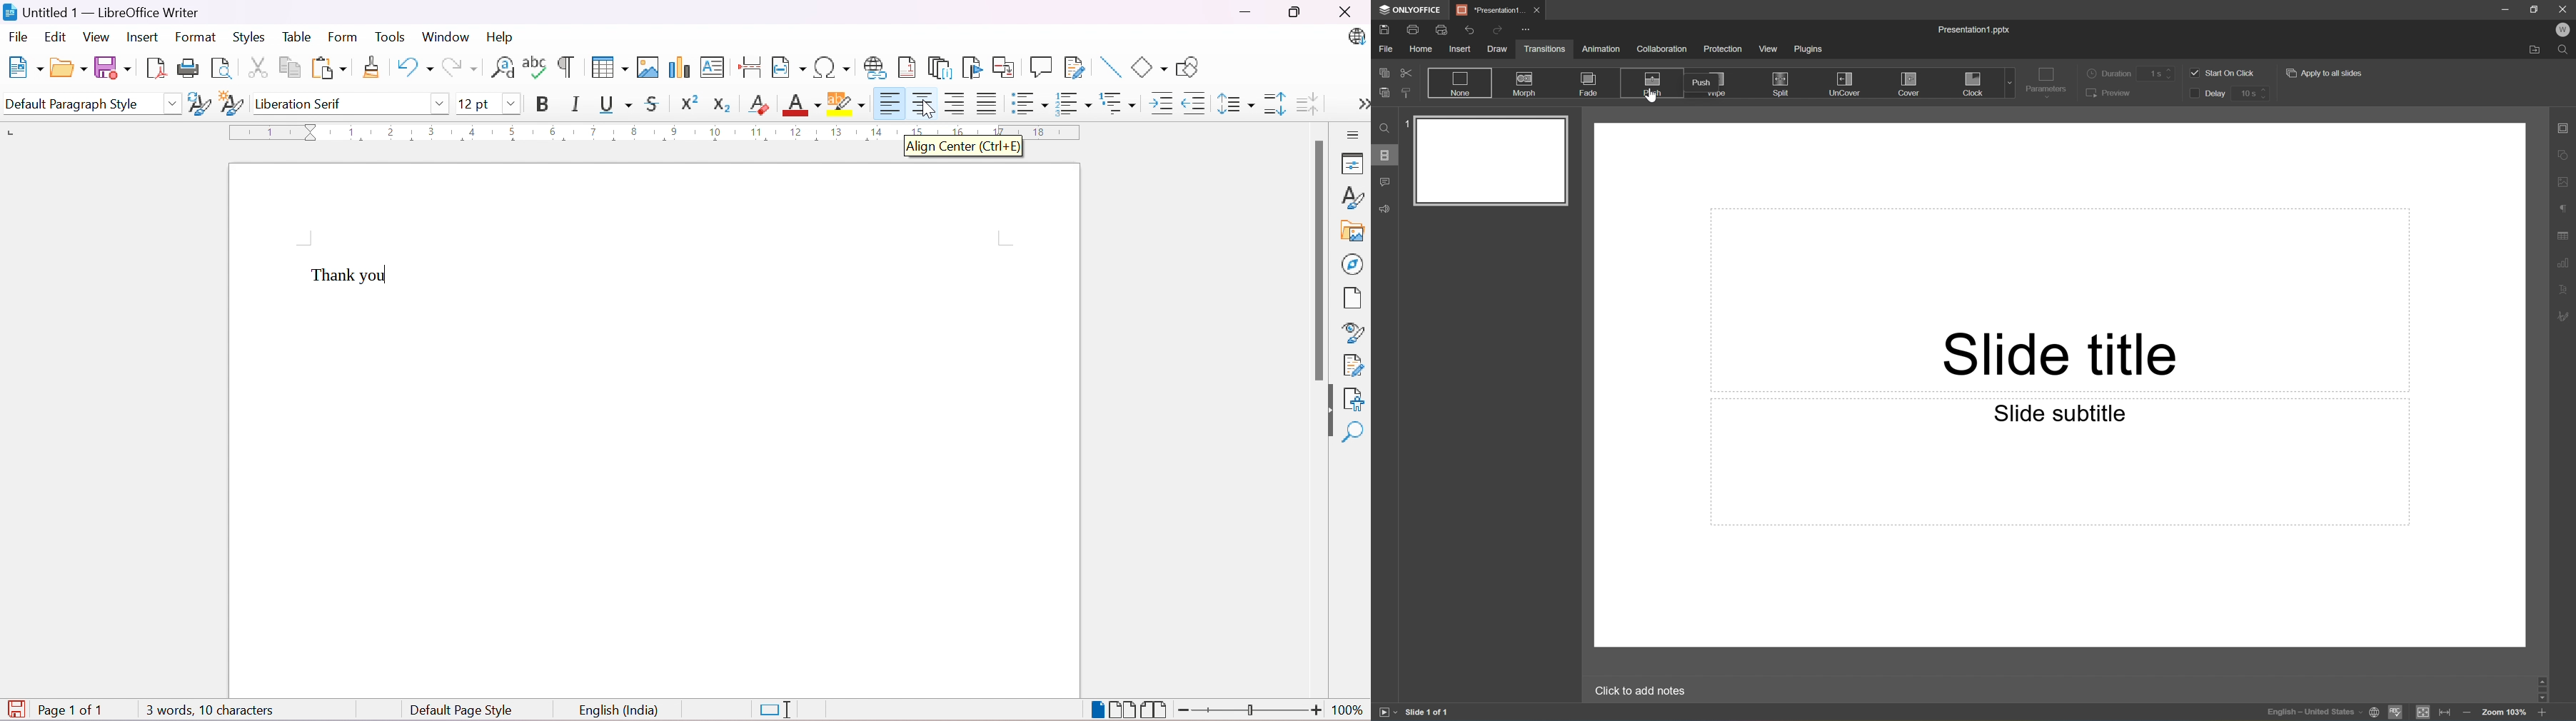 Image resolution: width=2576 pixels, height=728 pixels. I want to click on Signature settings, so click(2565, 318).